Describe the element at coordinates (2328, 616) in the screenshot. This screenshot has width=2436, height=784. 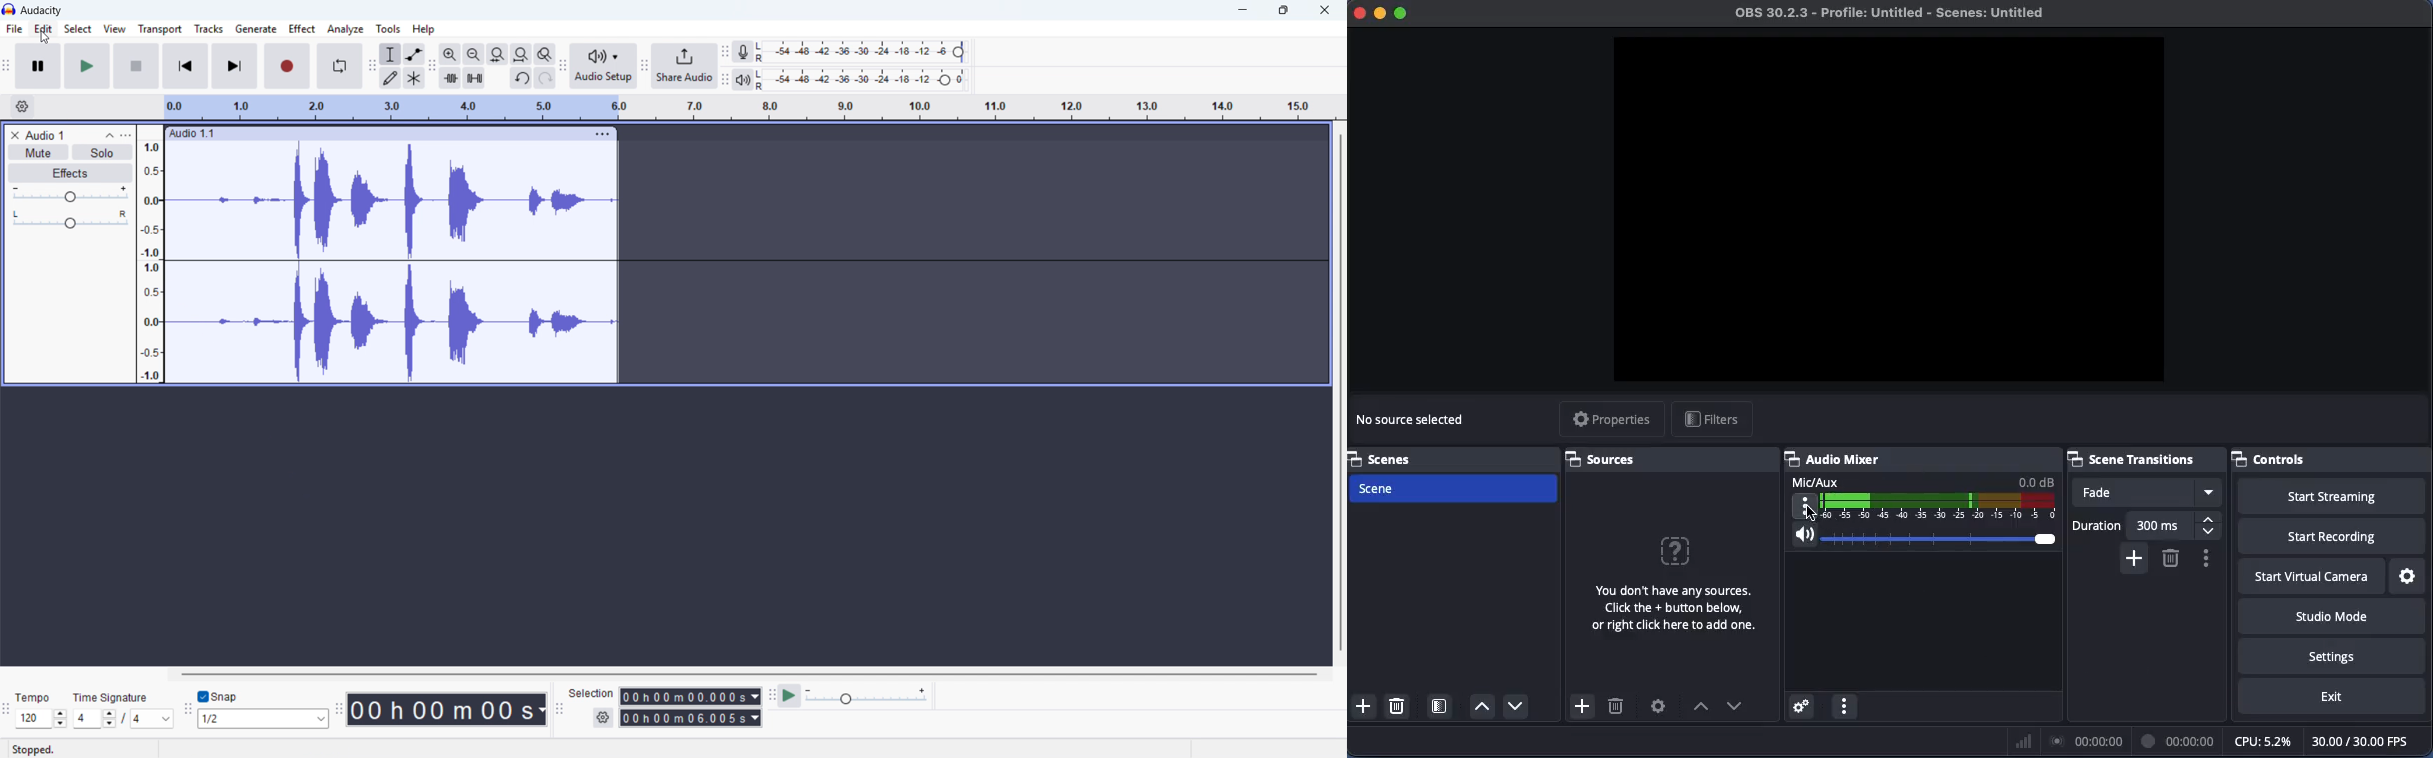
I see `Studio mode` at that location.